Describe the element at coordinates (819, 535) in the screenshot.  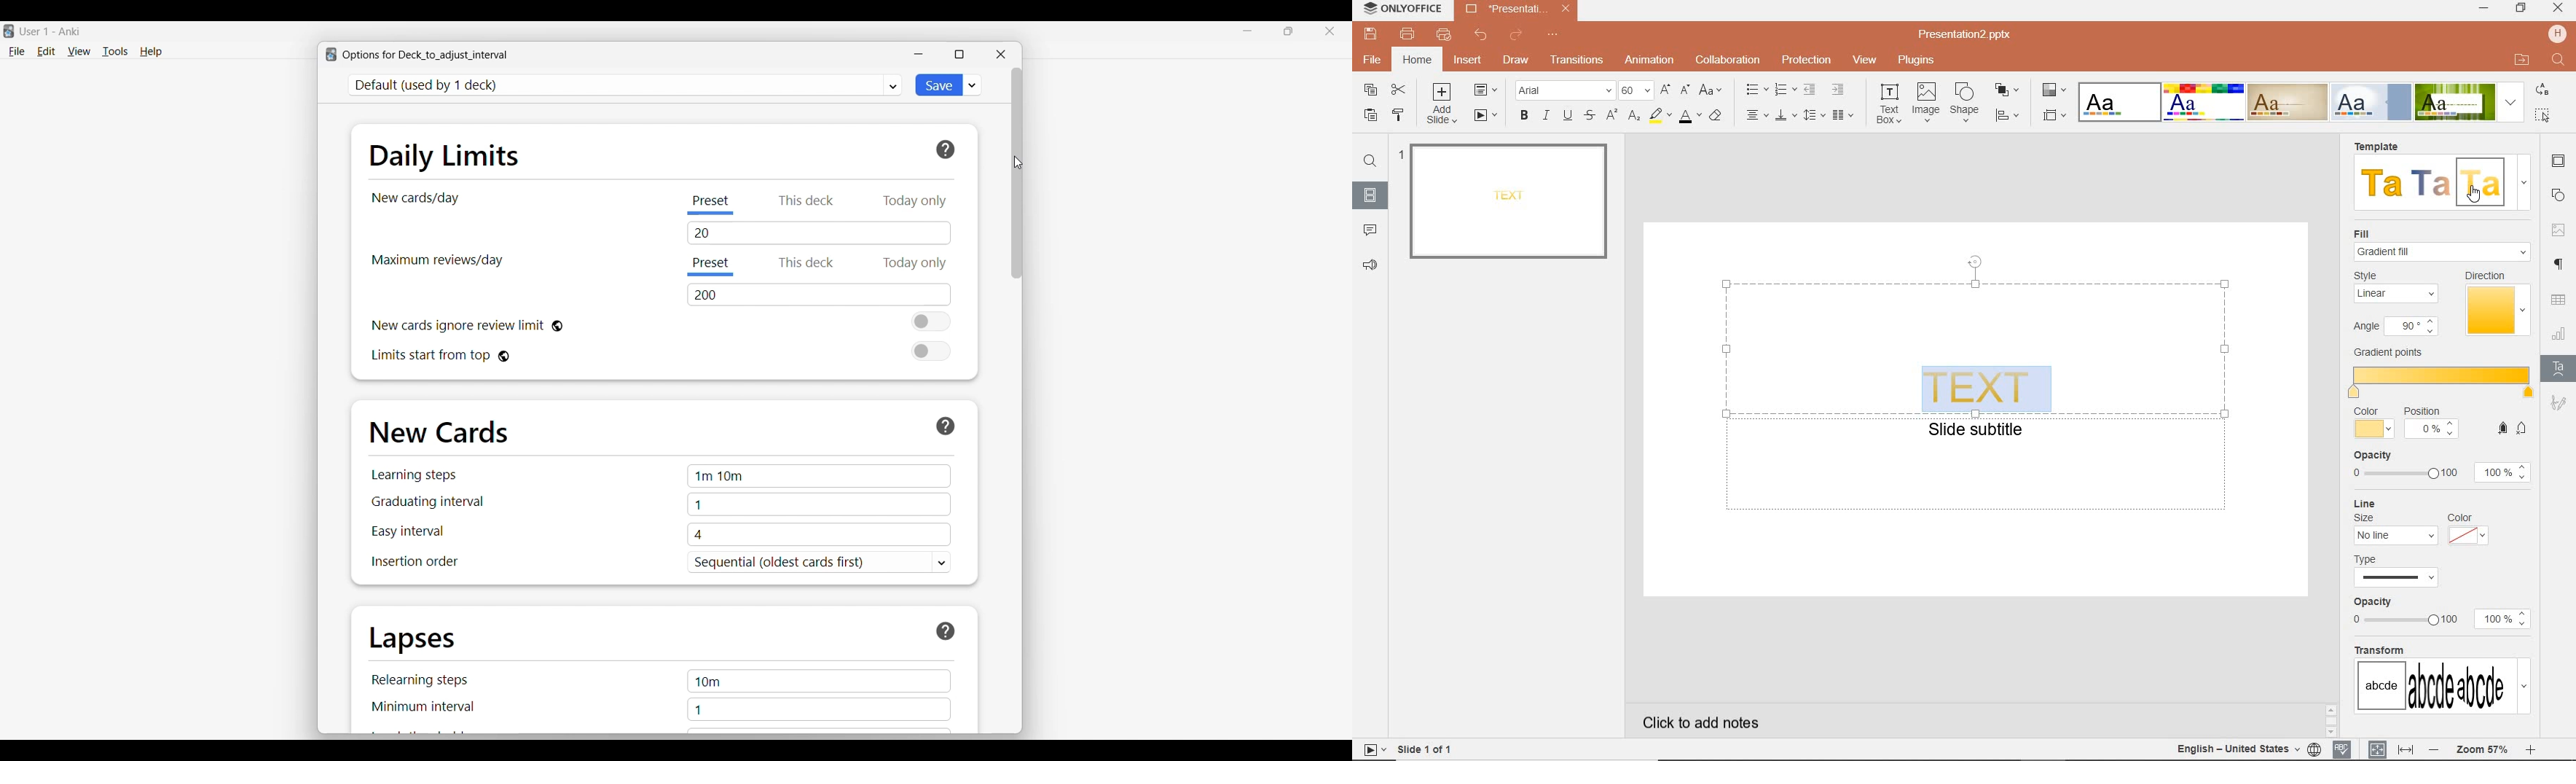
I see `4` at that location.